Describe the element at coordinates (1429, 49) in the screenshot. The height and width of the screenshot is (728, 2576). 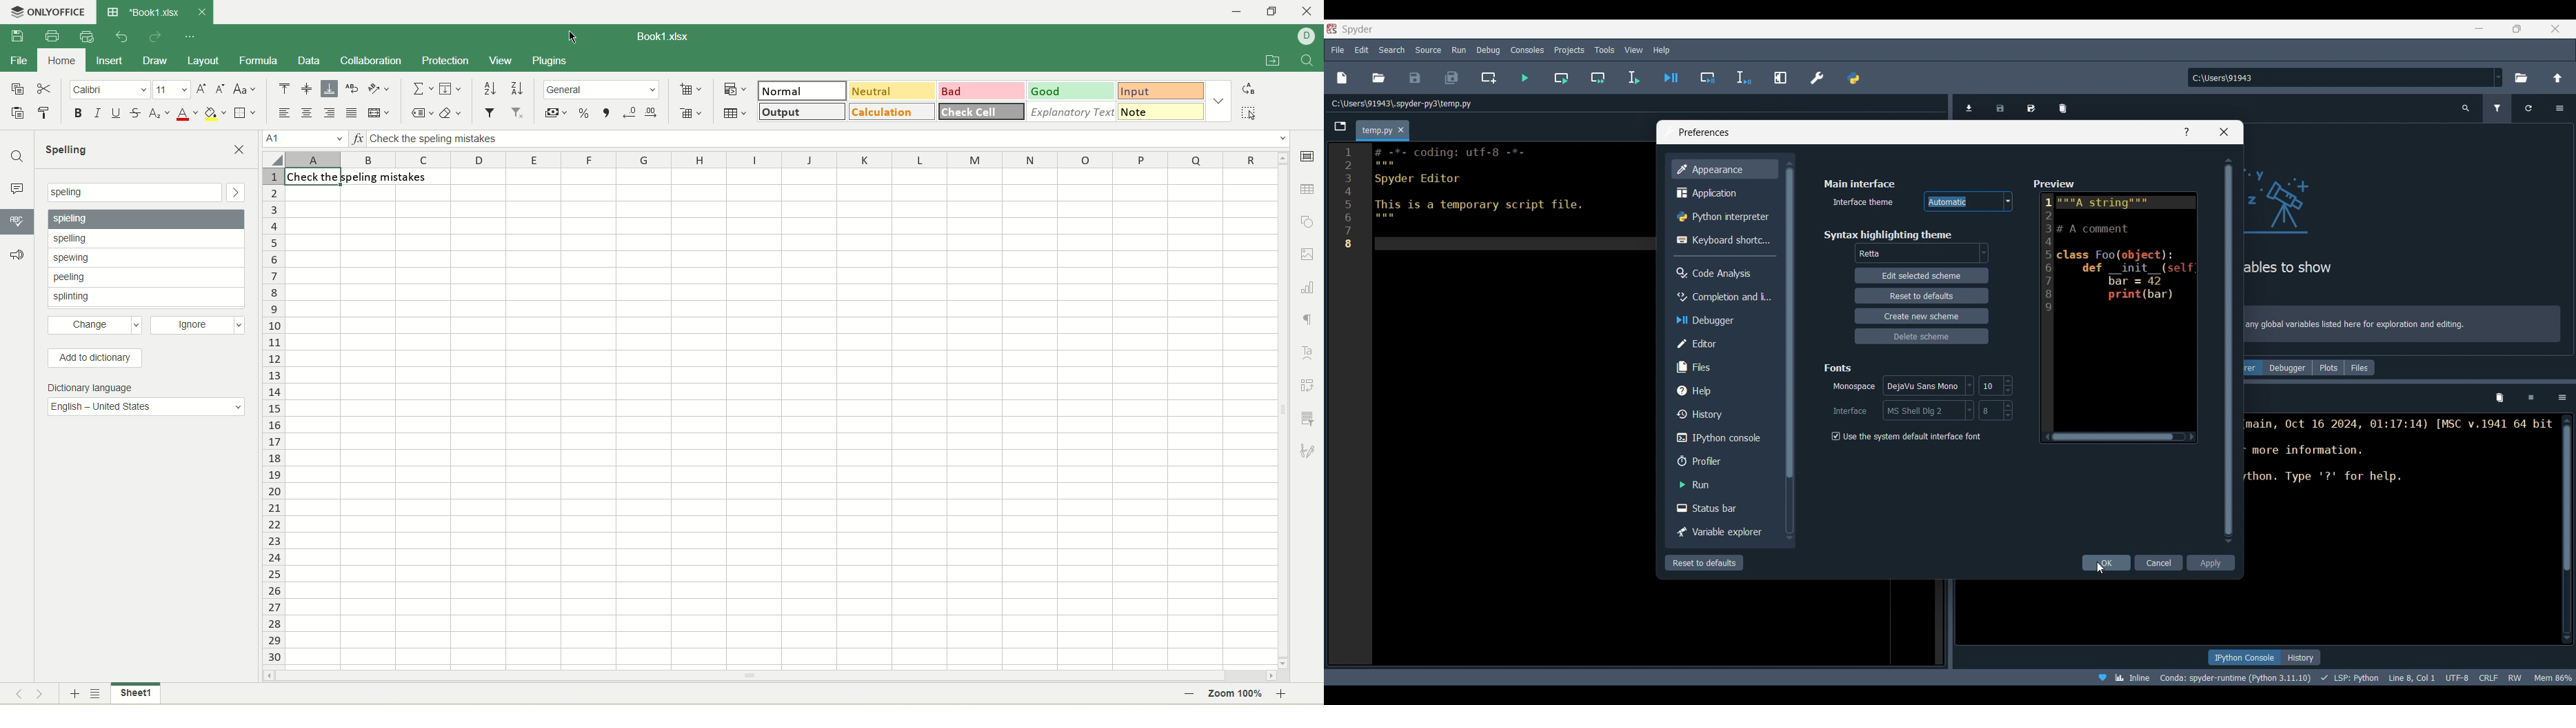
I see `Source menu` at that location.